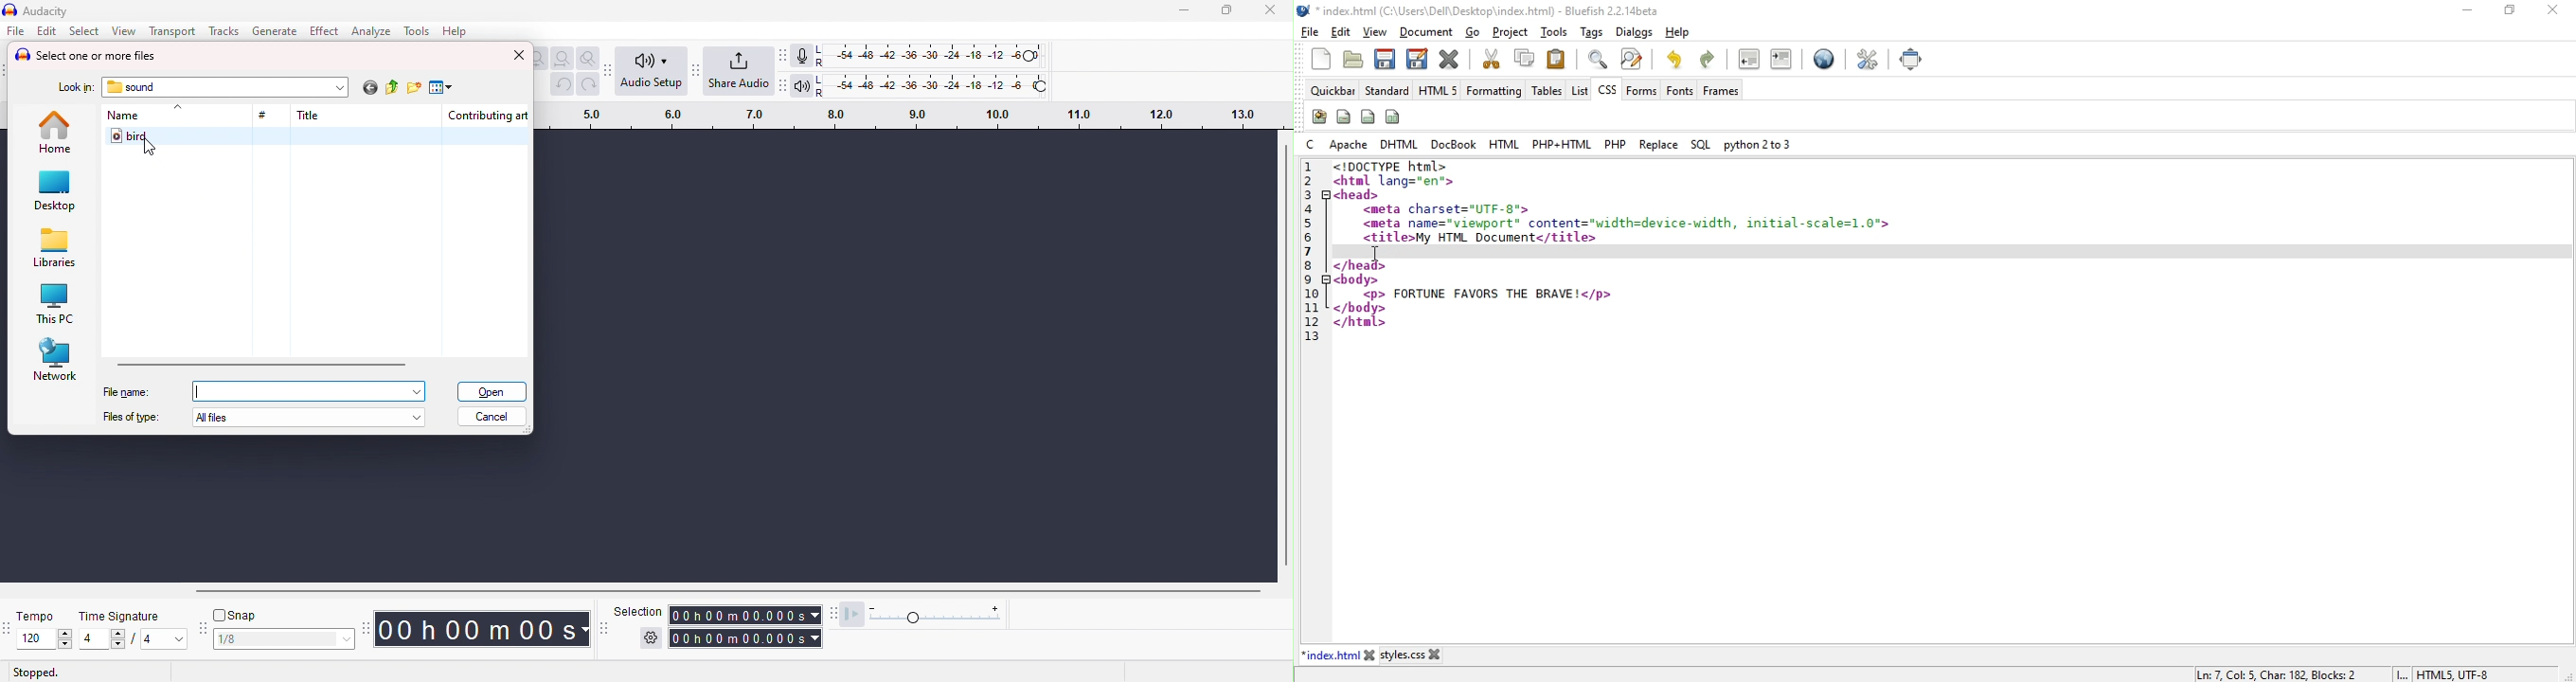 The width and height of the screenshot is (2576, 700). I want to click on * index.html (C:\Users\Dell\Desktop\index.html) - Bluefish 2.2. 14beta, so click(1492, 11).